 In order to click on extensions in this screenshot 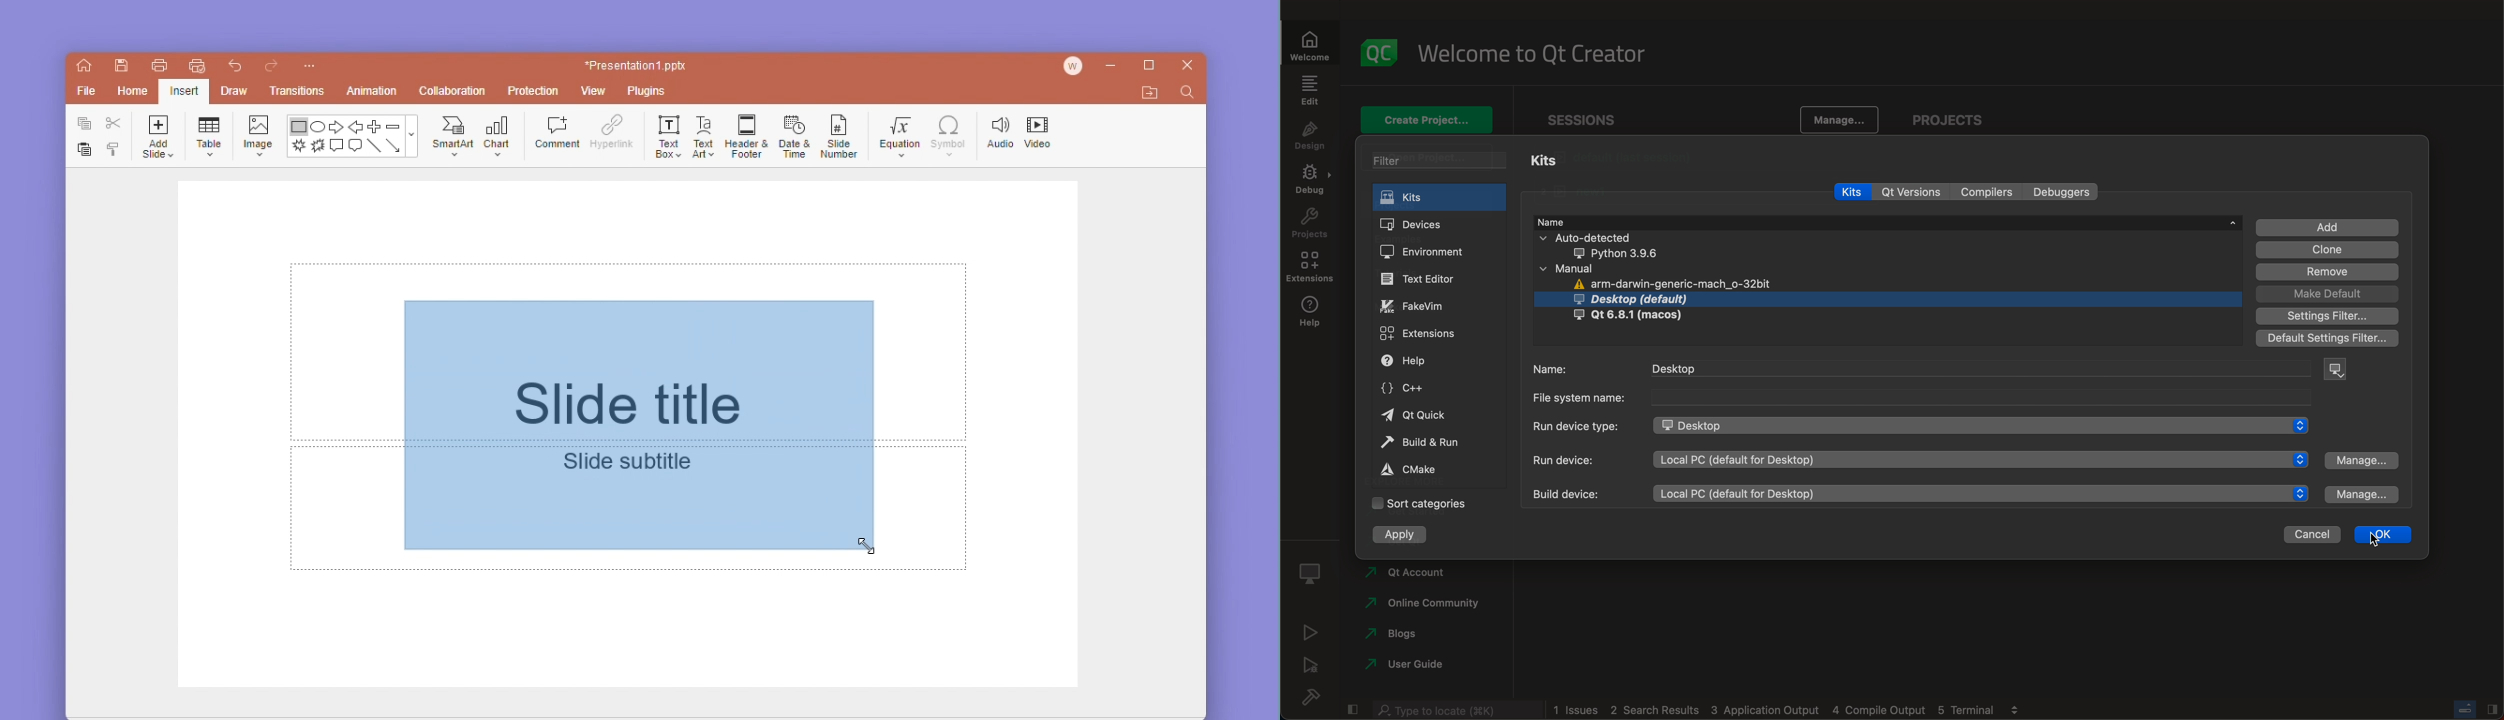, I will do `click(1311, 268)`.